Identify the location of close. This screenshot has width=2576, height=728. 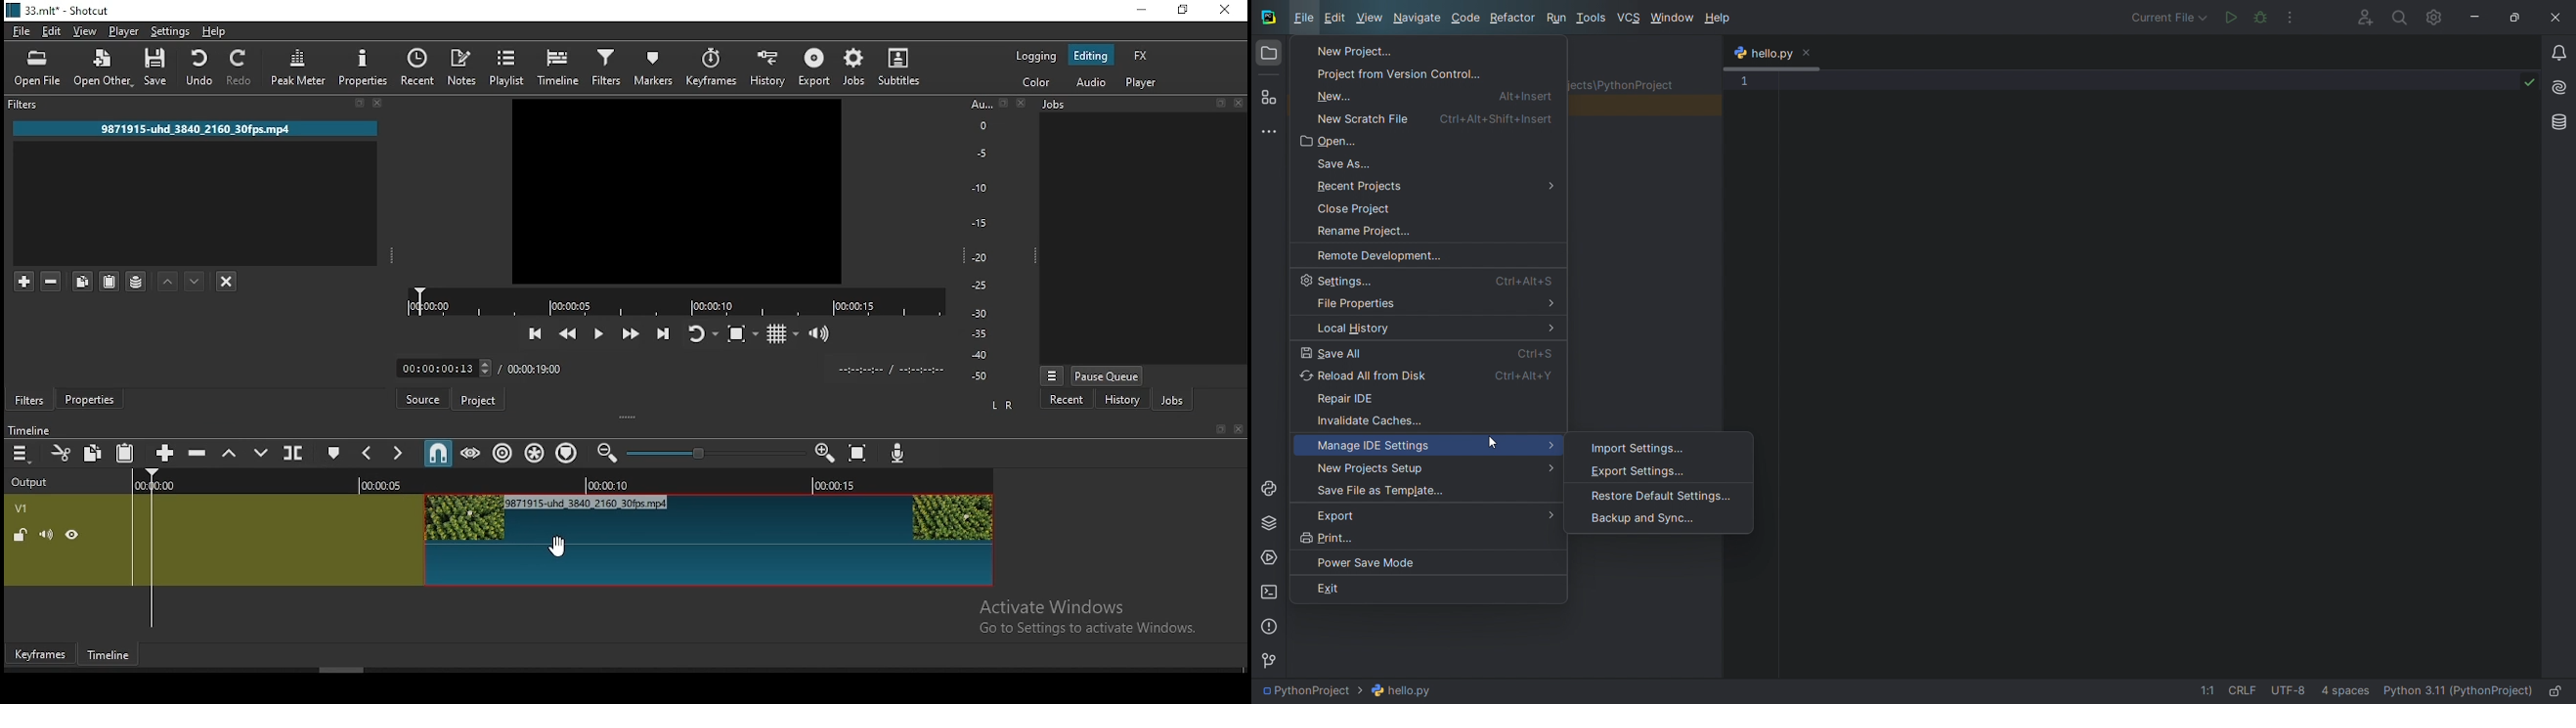
(1021, 105).